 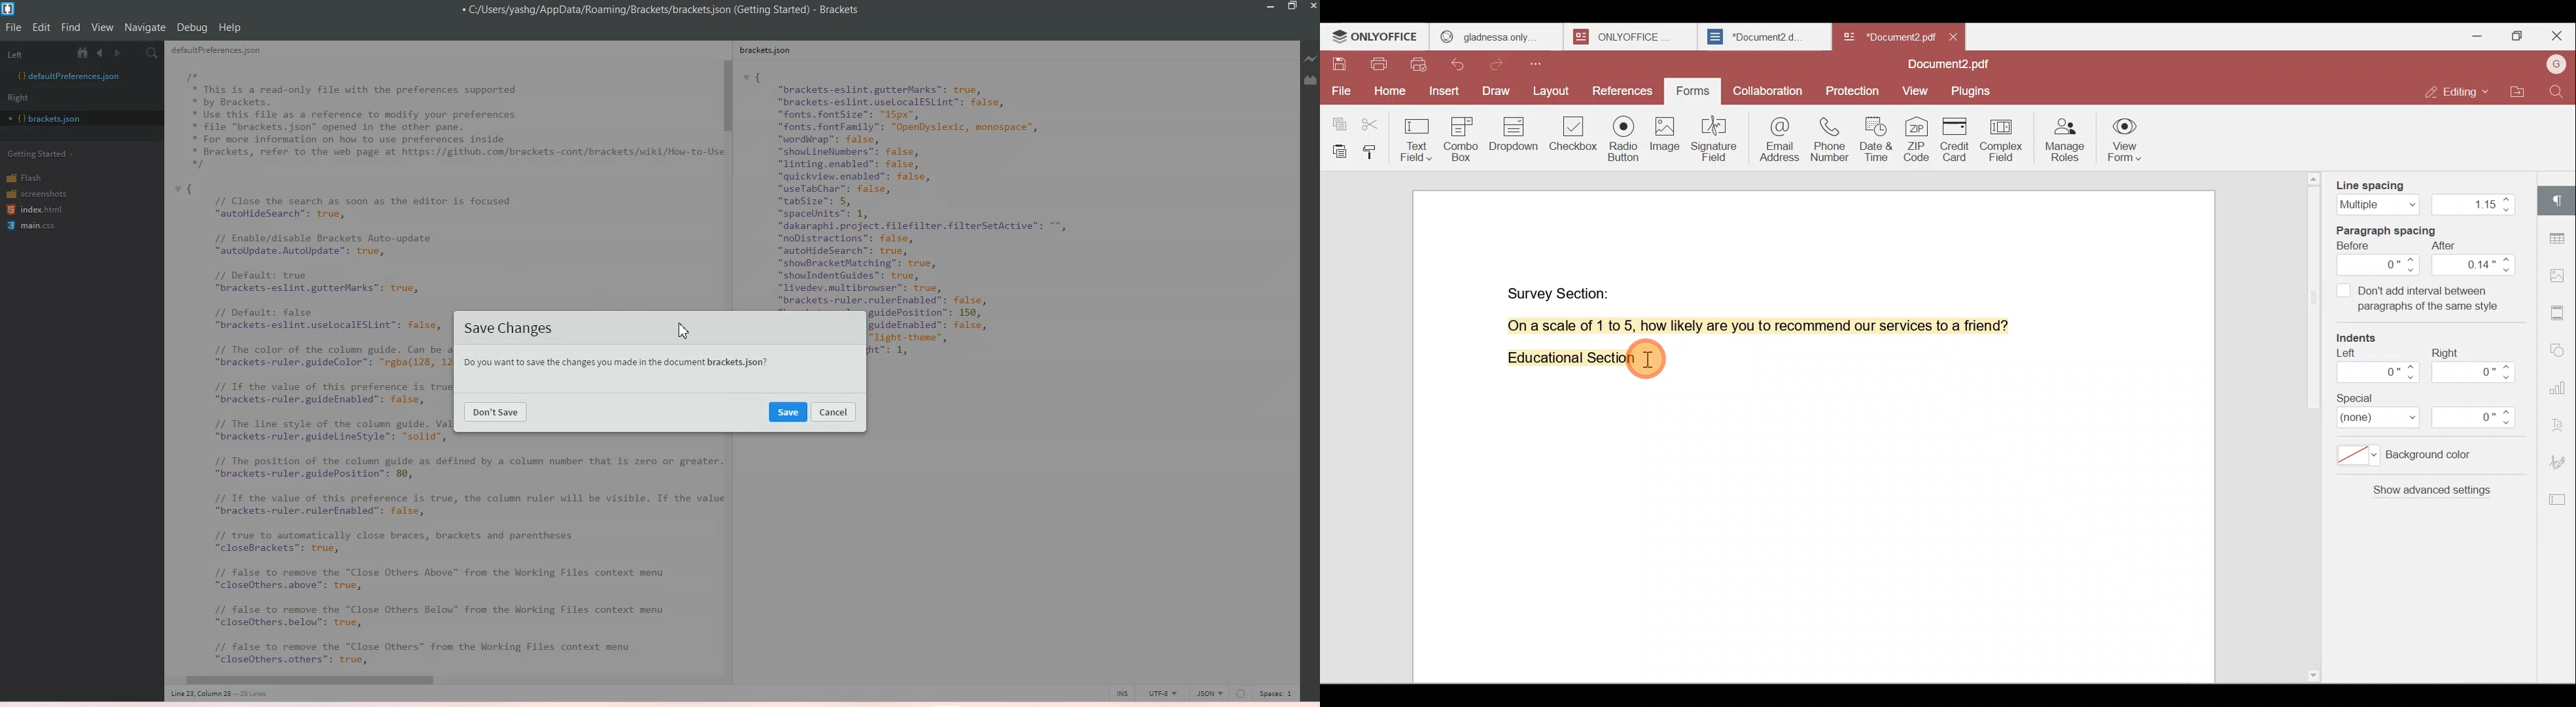 What do you see at coordinates (1551, 92) in the screenshot?
I see `Layout` at bounding box center [1551, 92].